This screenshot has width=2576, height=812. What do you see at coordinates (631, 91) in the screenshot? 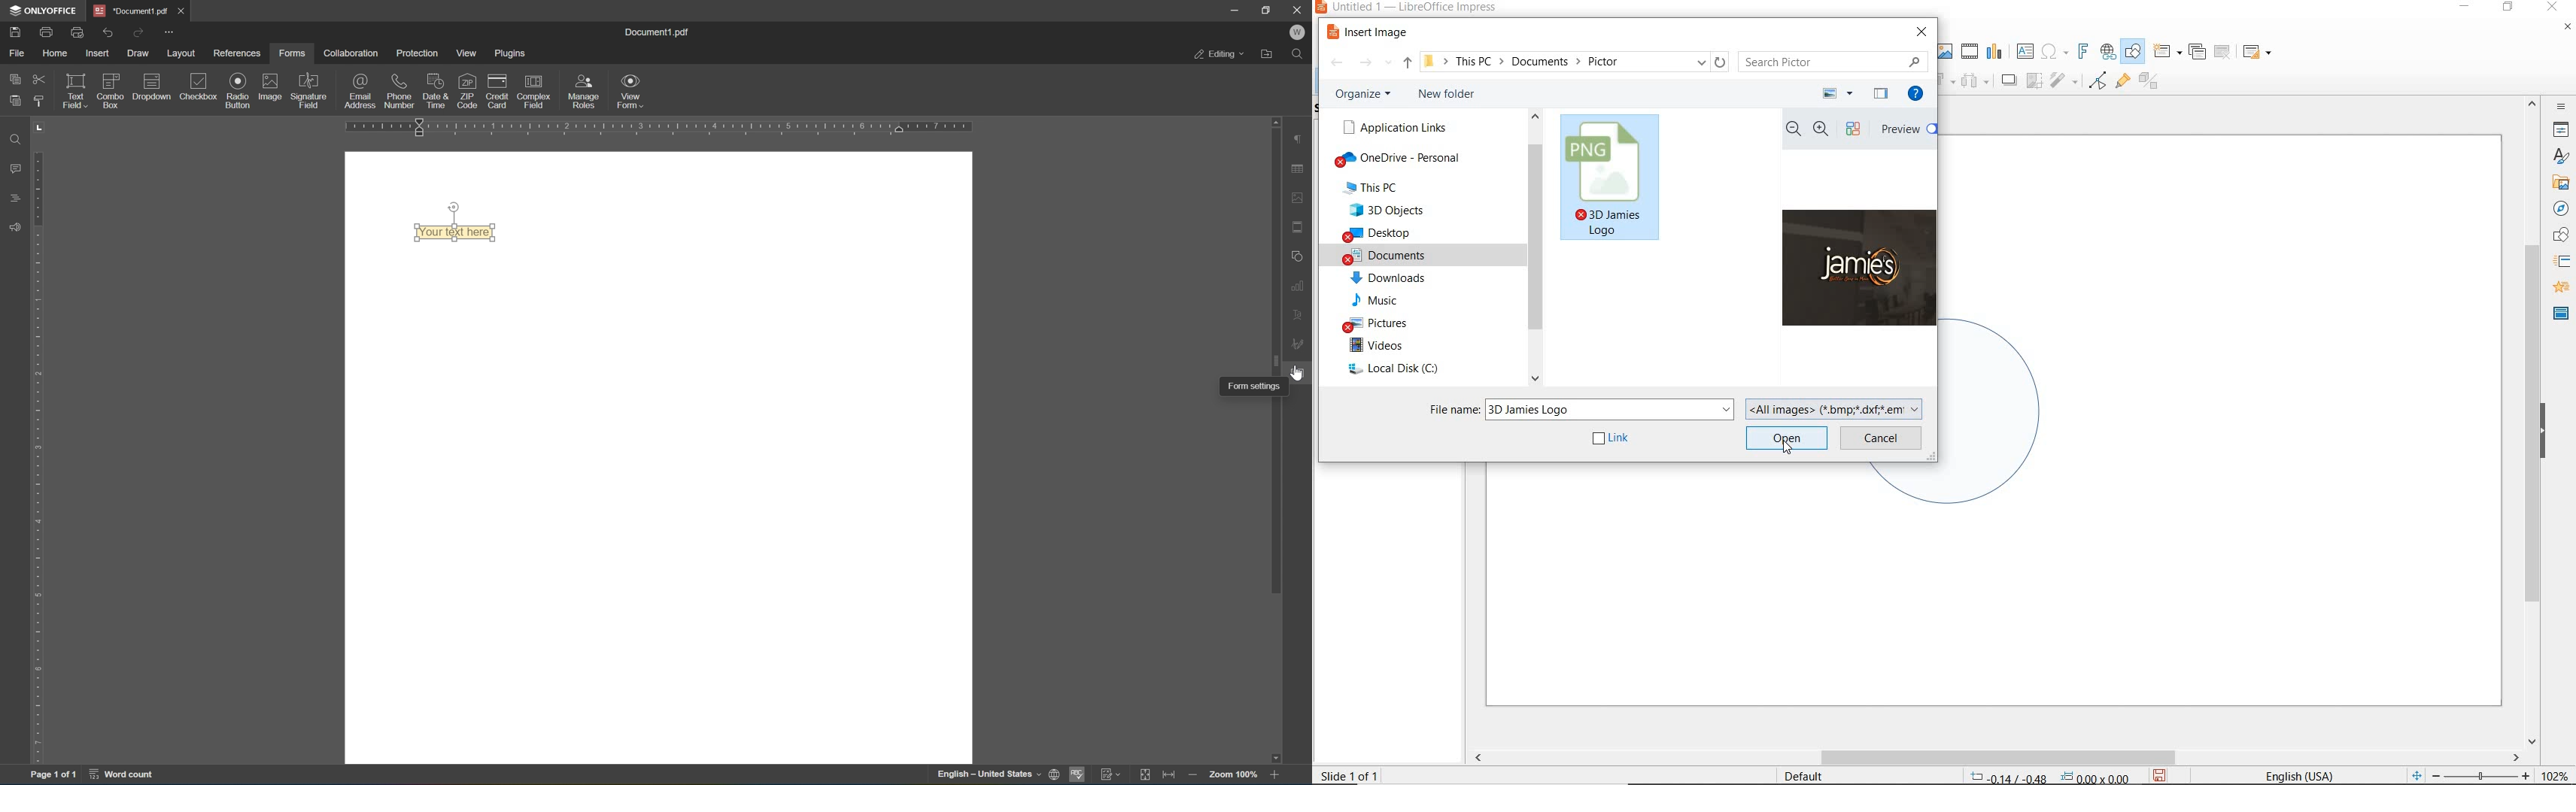
I see `view form` at bounding box center [631, 91].